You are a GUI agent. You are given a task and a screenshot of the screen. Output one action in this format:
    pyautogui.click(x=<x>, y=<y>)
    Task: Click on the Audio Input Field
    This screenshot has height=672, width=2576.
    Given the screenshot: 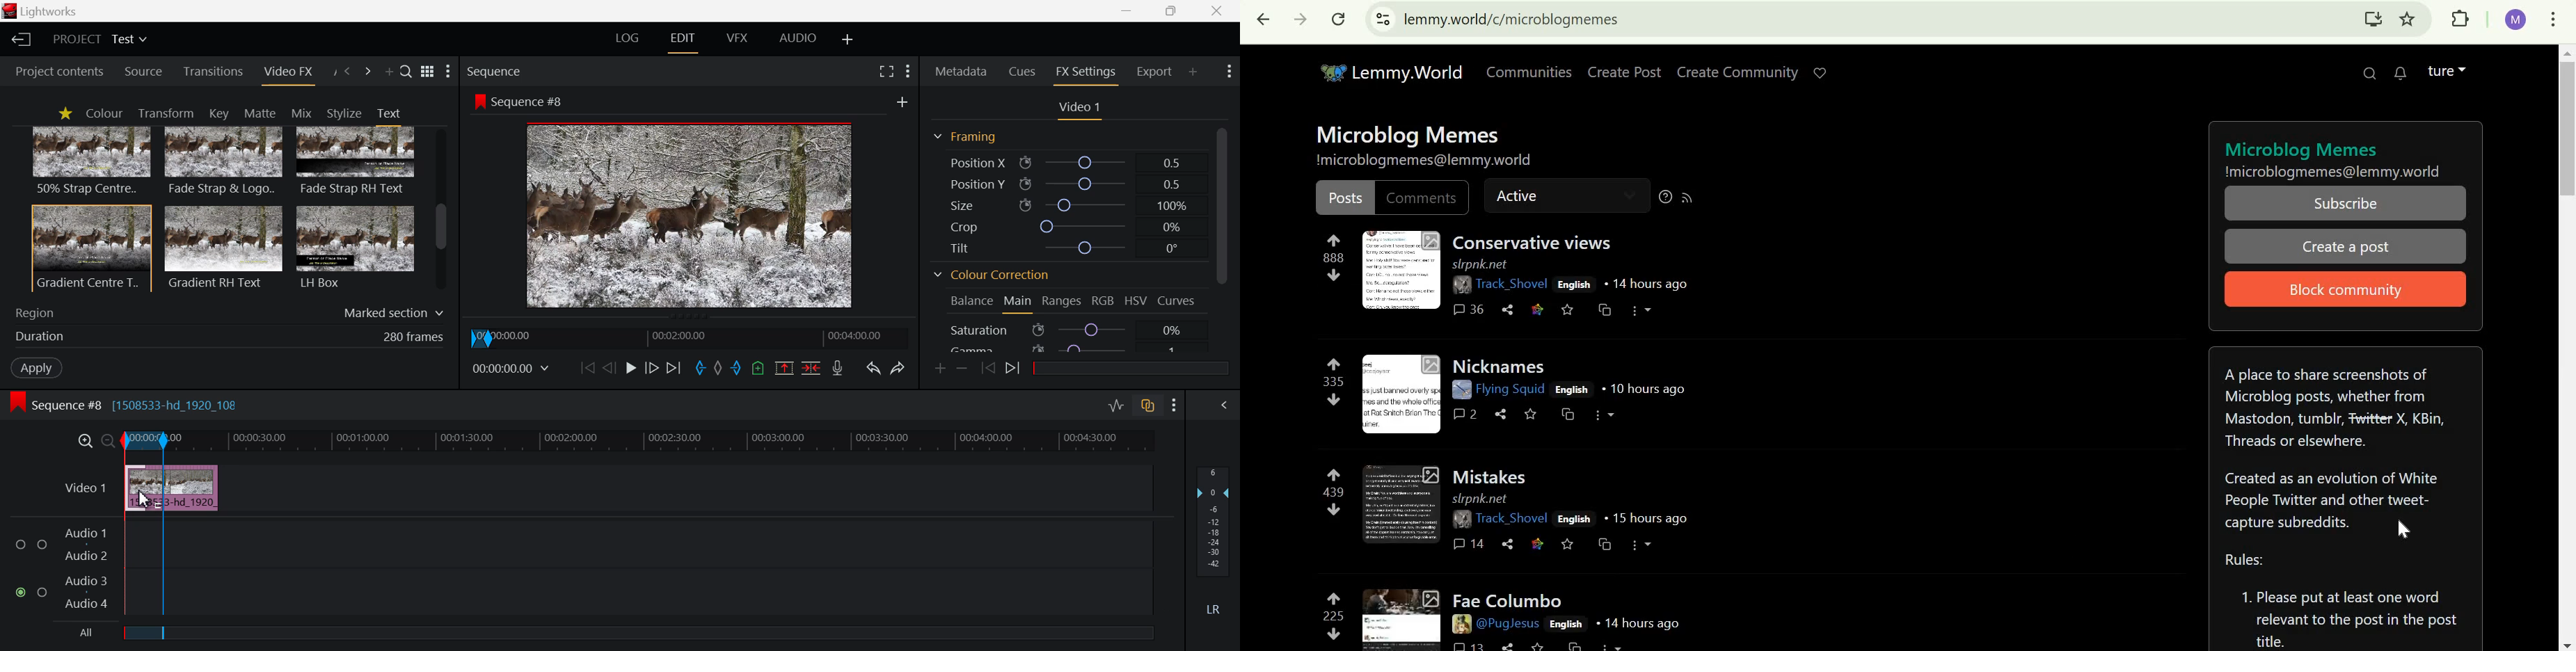 What is the action you would take?
    pyautogui.click(x=660, y=563)
    